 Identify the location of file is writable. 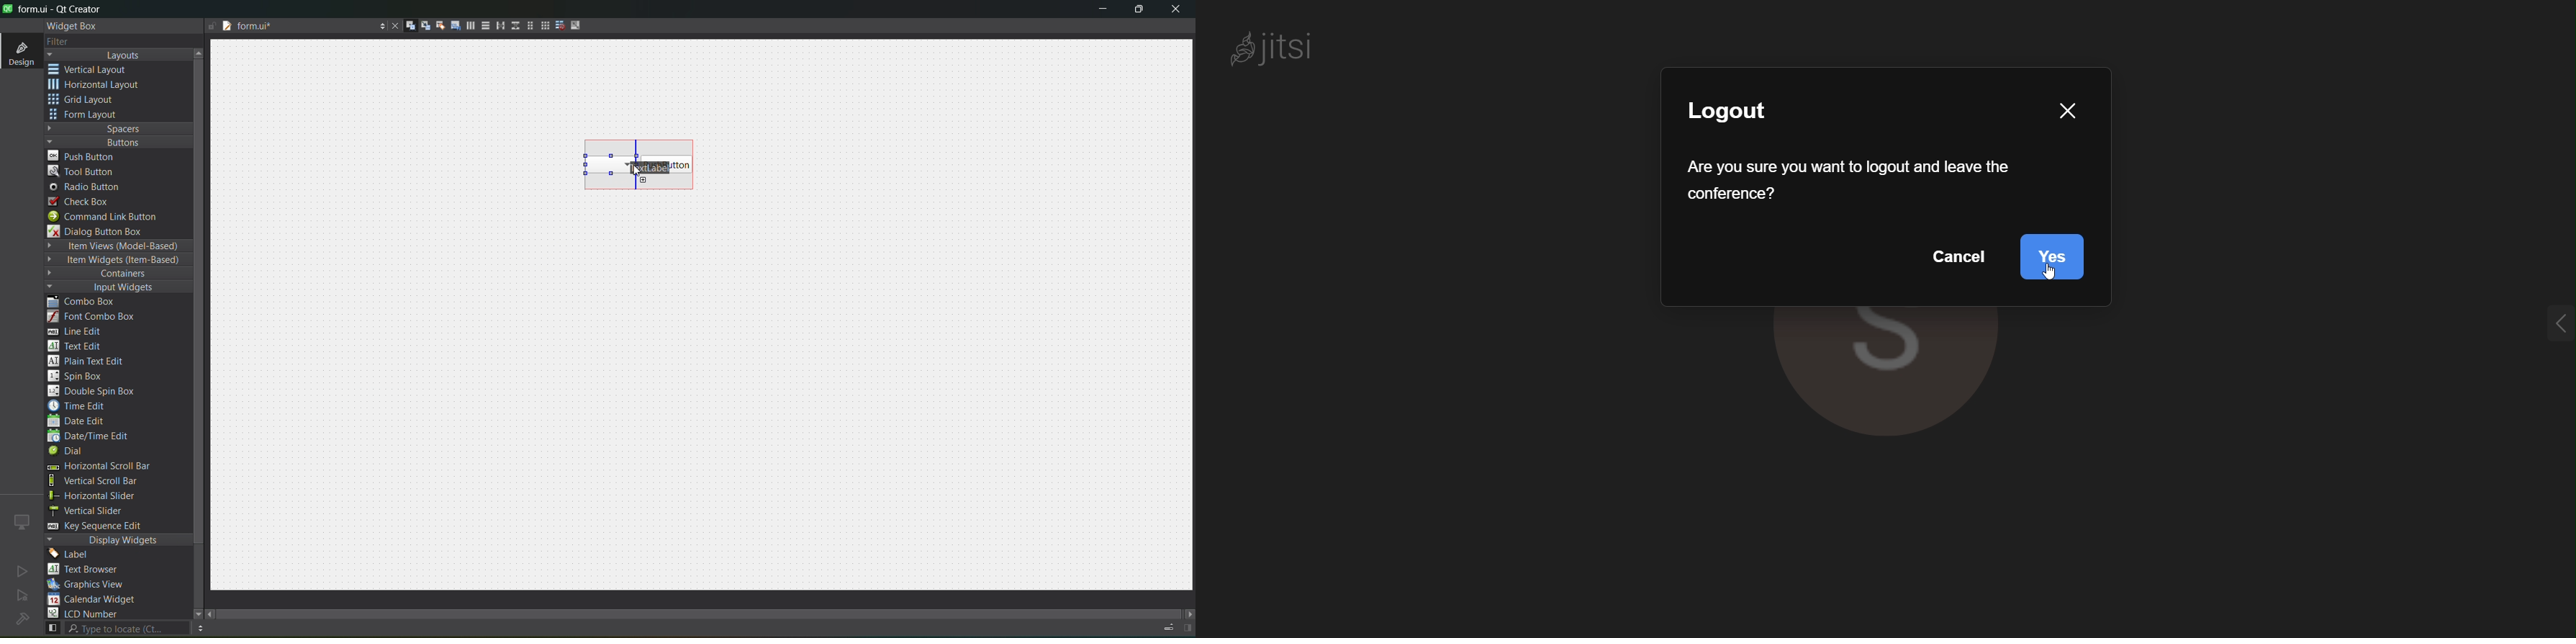
(212, 27).